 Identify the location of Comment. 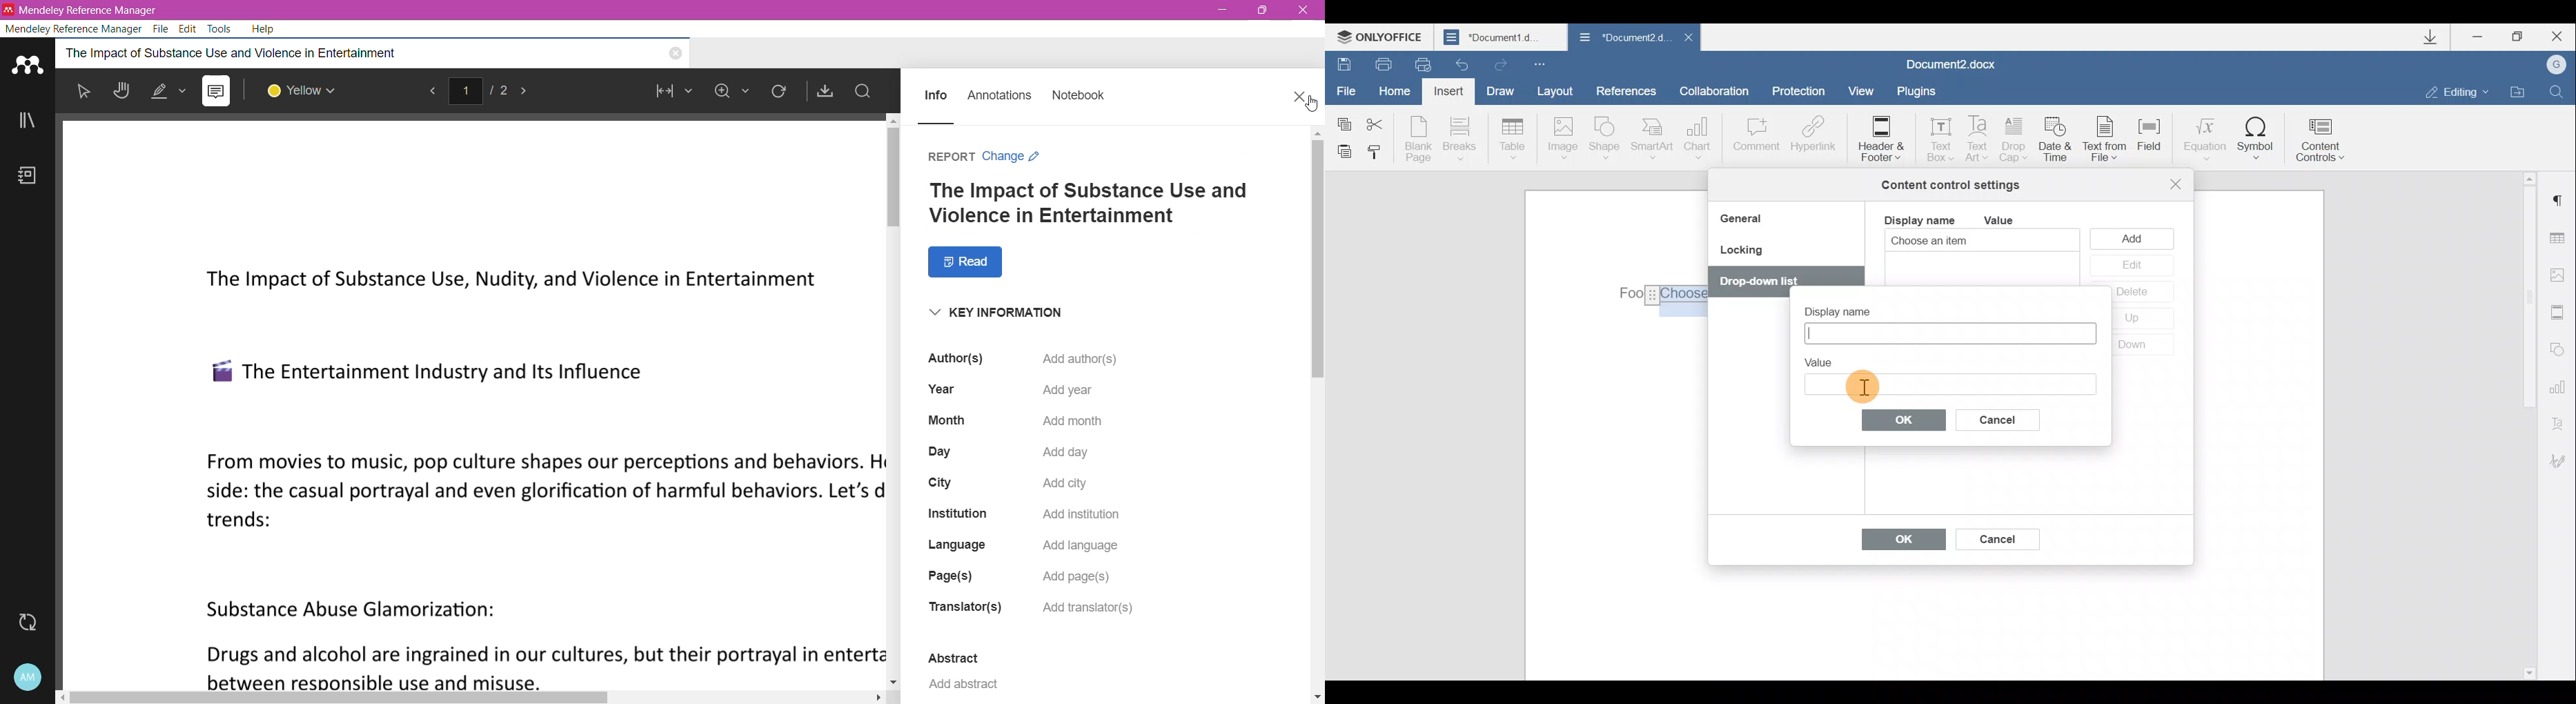
(1756, 141).